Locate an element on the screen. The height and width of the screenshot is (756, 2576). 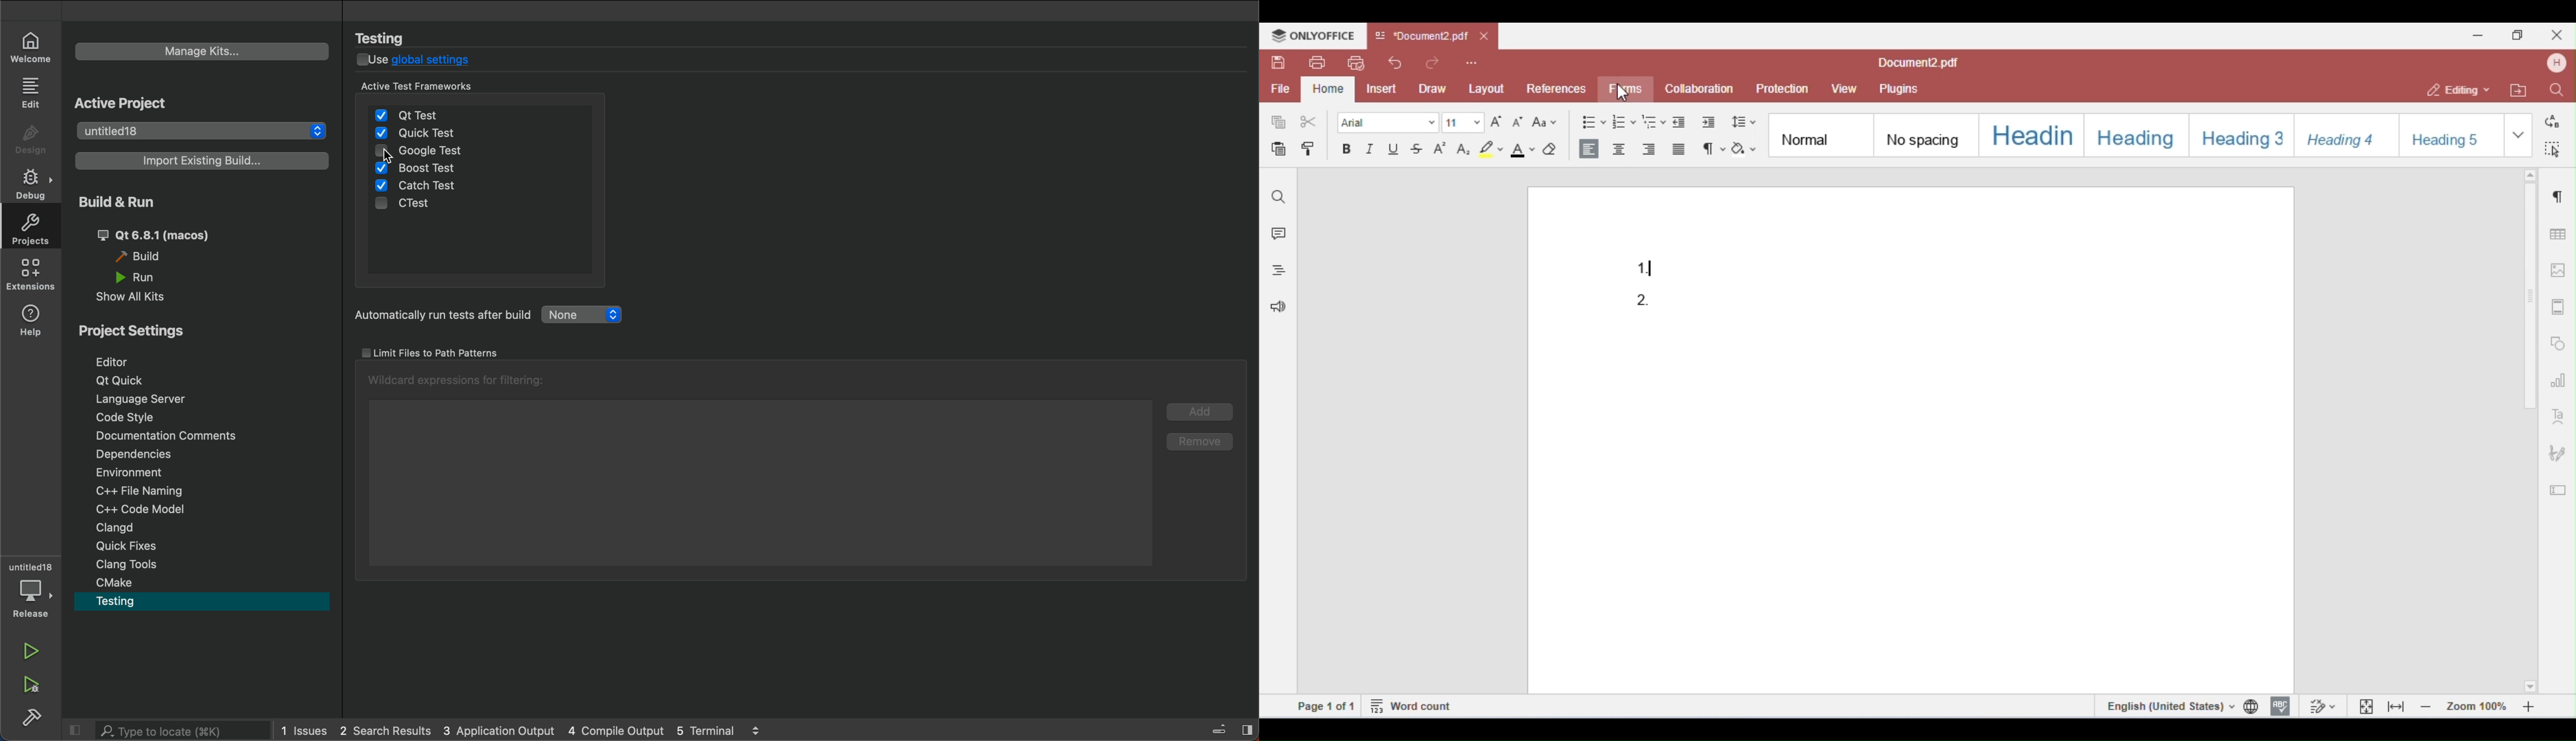
build and run is located at coordinates (201, 245).